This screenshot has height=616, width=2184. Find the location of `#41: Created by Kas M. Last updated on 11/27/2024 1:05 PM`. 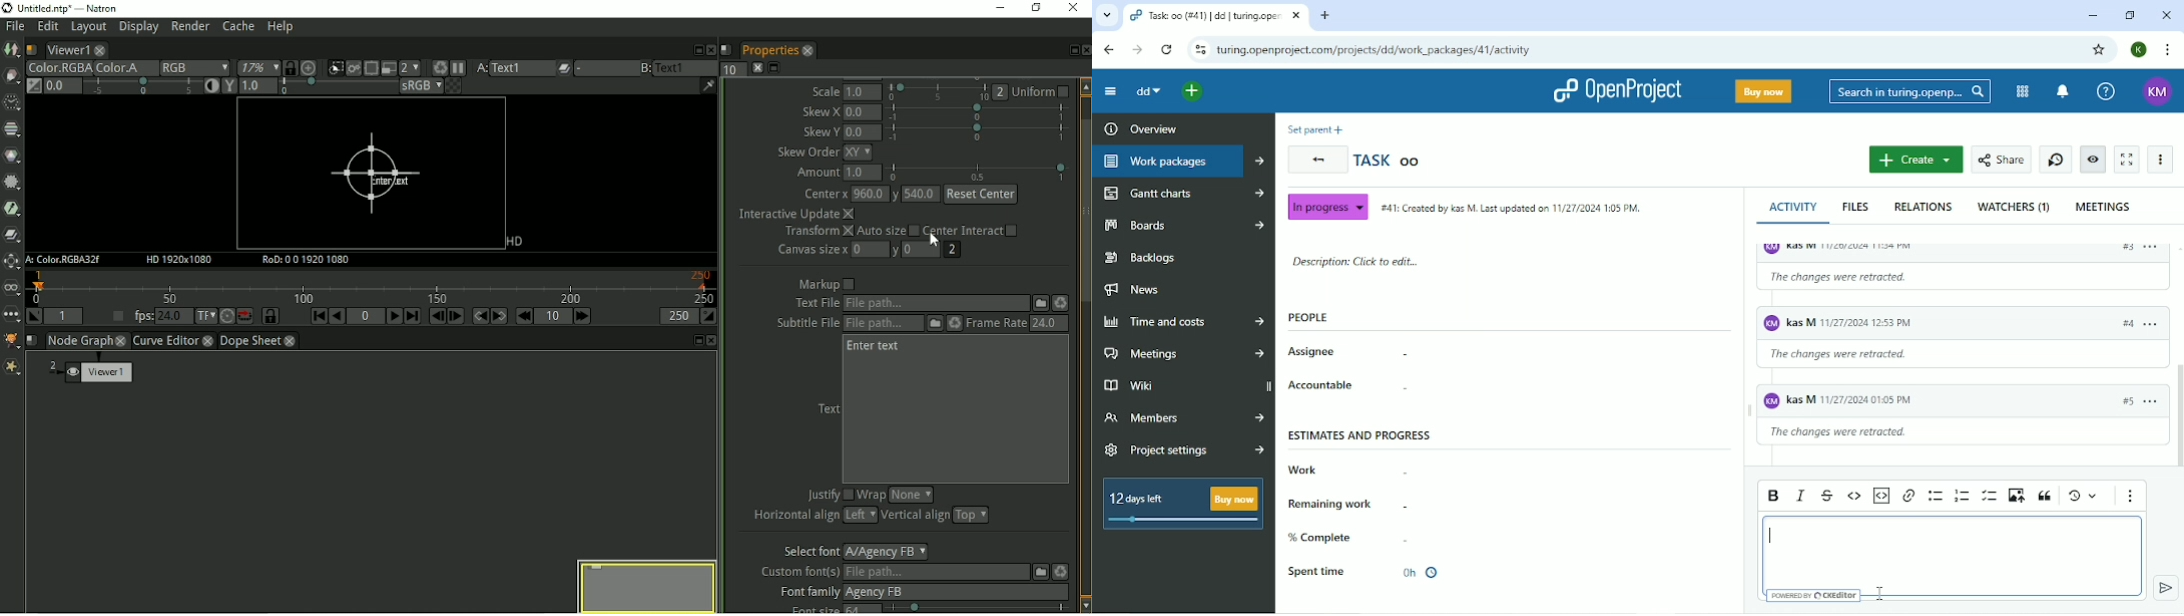

#41: Created by Kas M. Last updated on 11/27/2024 1:05 PM is located at coordinates (1509, 207).